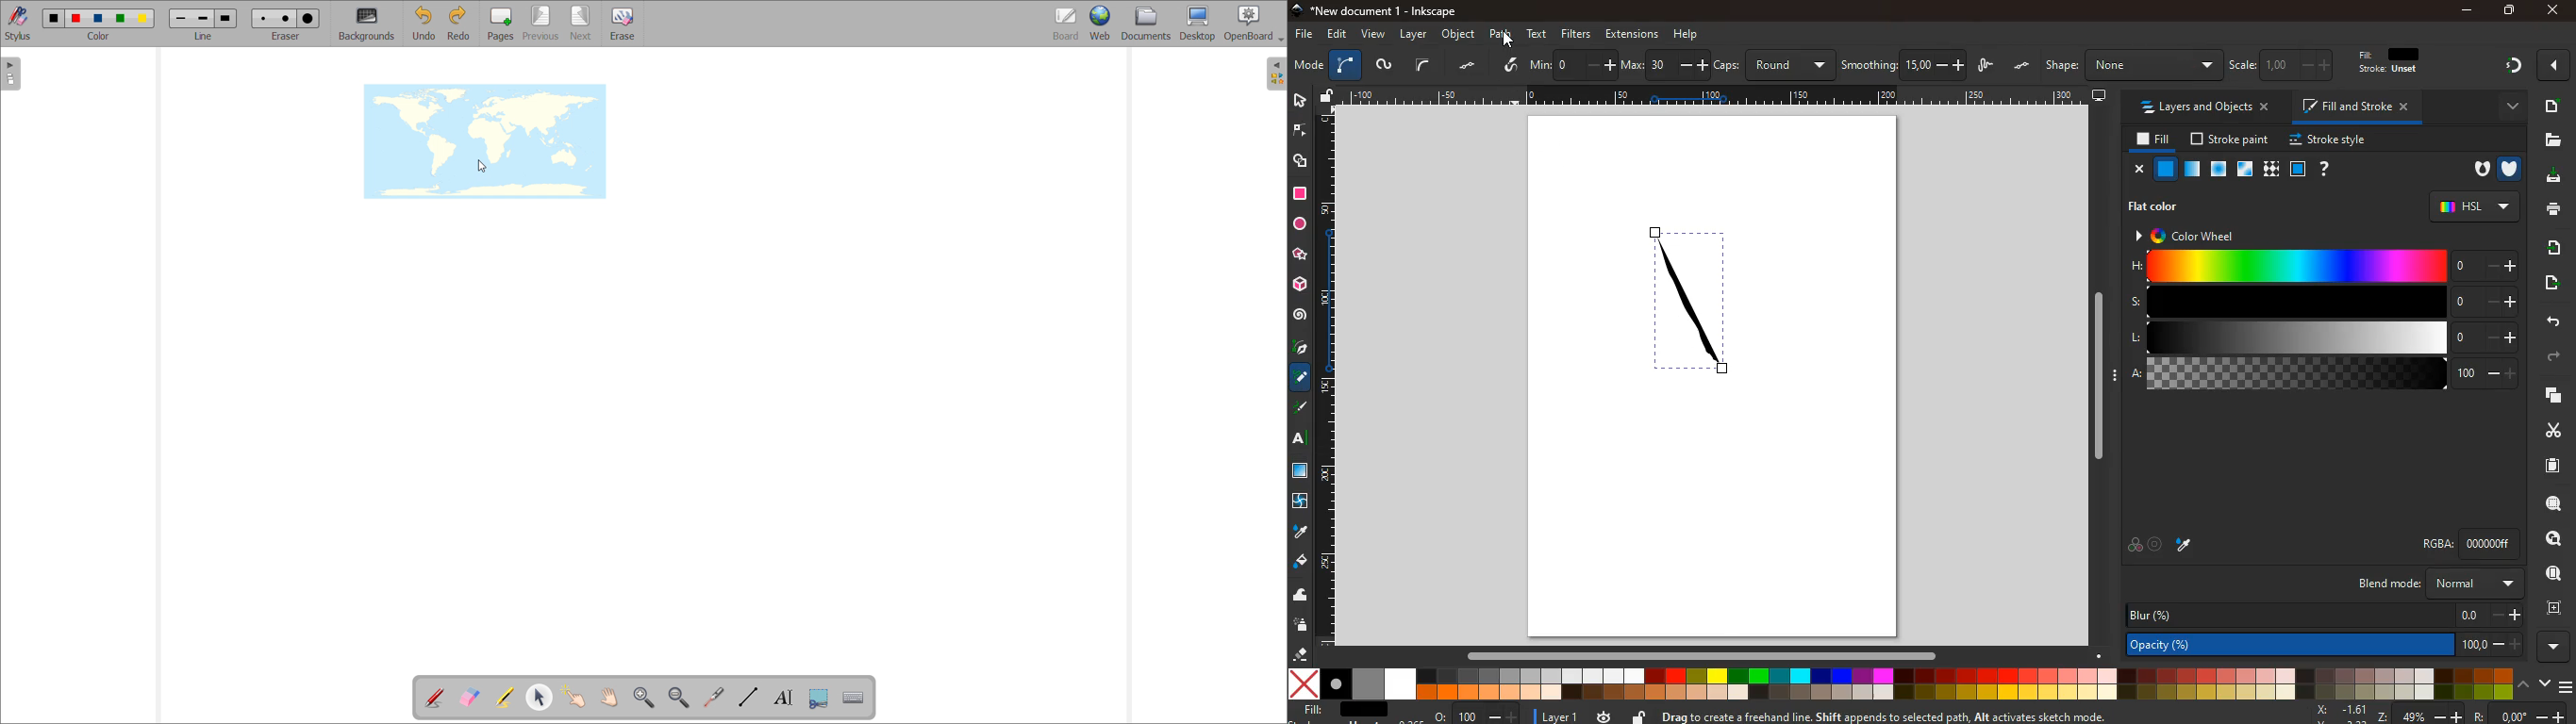 The image size is (2576, 728). What do you see at coordinates (2219, 170) in the screenshot?
I see `opacity` at bounding box center [2219, 170].